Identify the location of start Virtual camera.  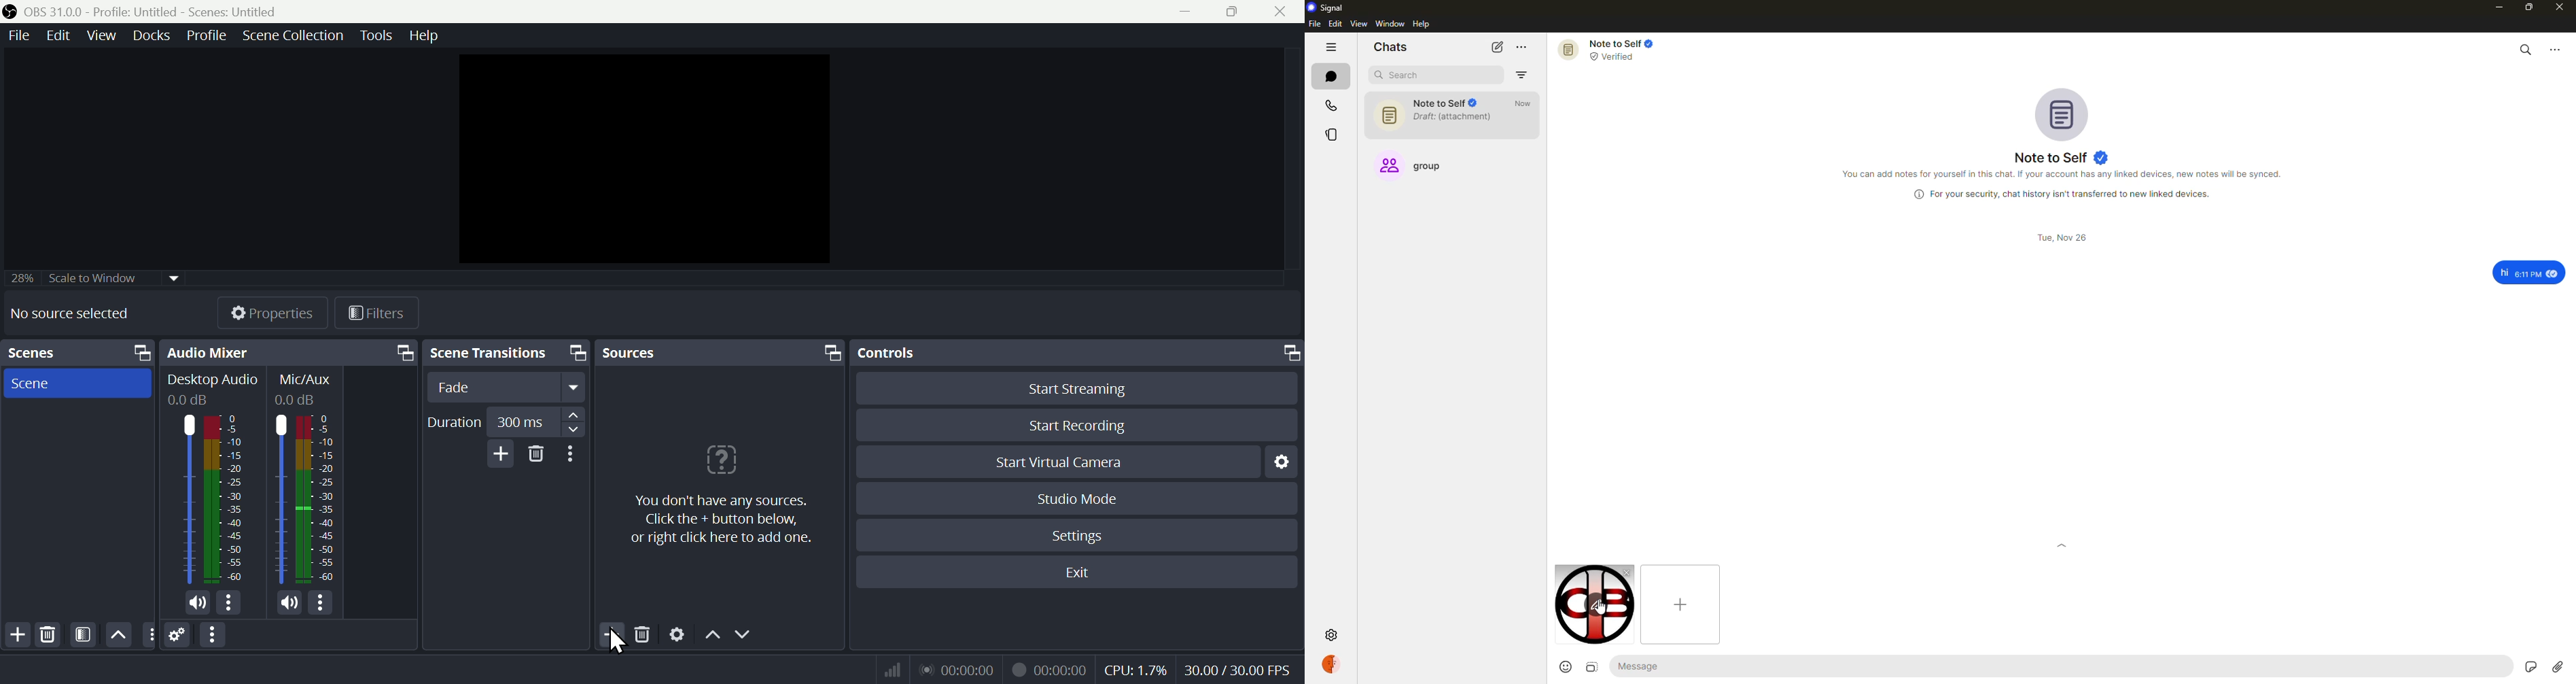
(1066, 462).